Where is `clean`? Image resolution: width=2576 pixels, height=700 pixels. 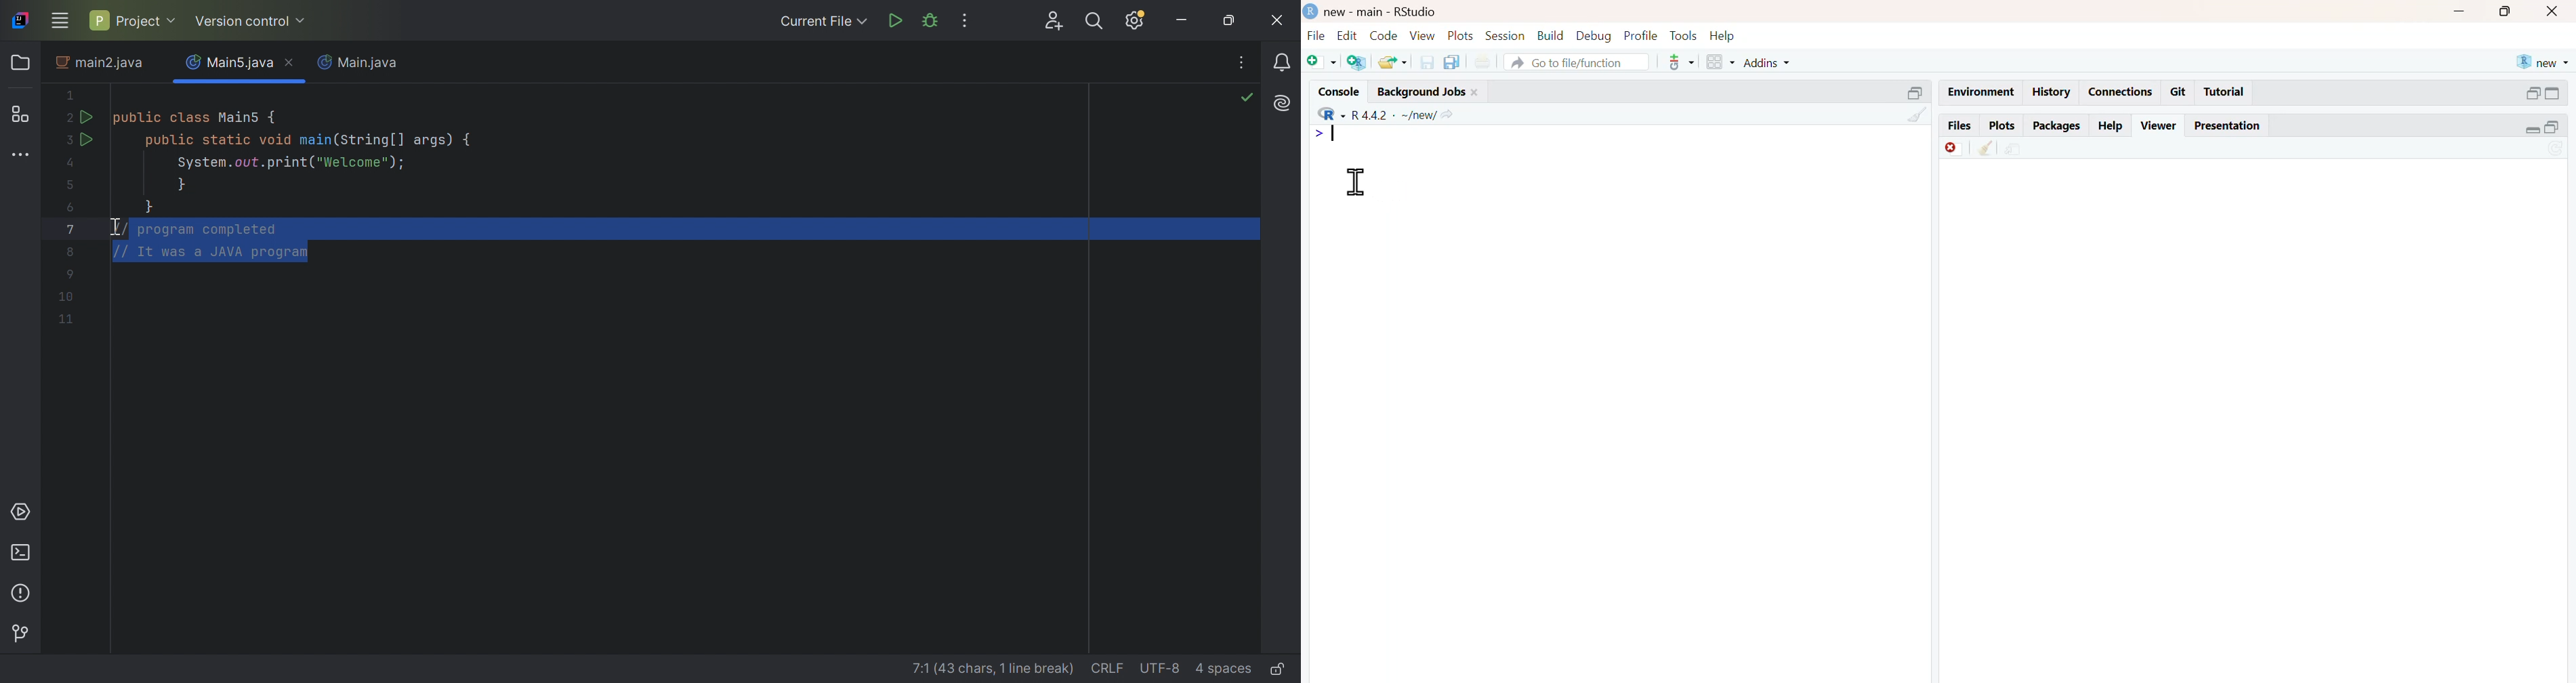 clean is located at coordinates (1919, 115).